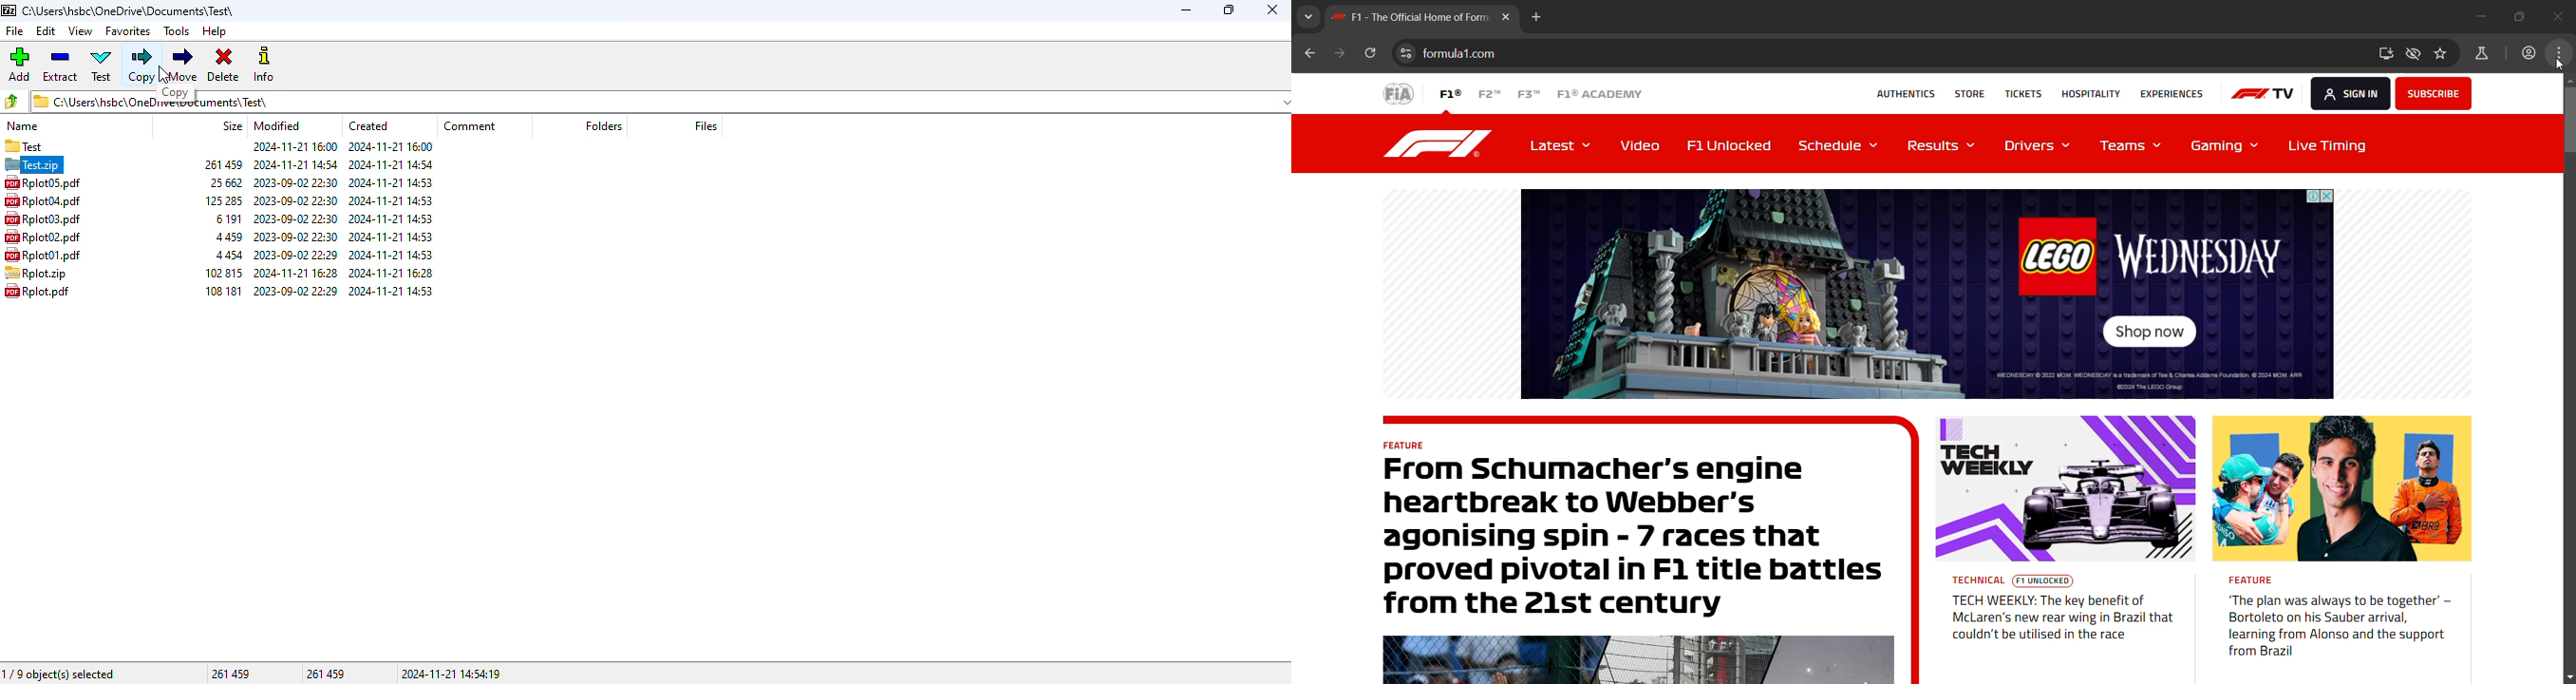  Describe the element at coordinates (163, 75) in the screenshot. I see `cursor` at that location.